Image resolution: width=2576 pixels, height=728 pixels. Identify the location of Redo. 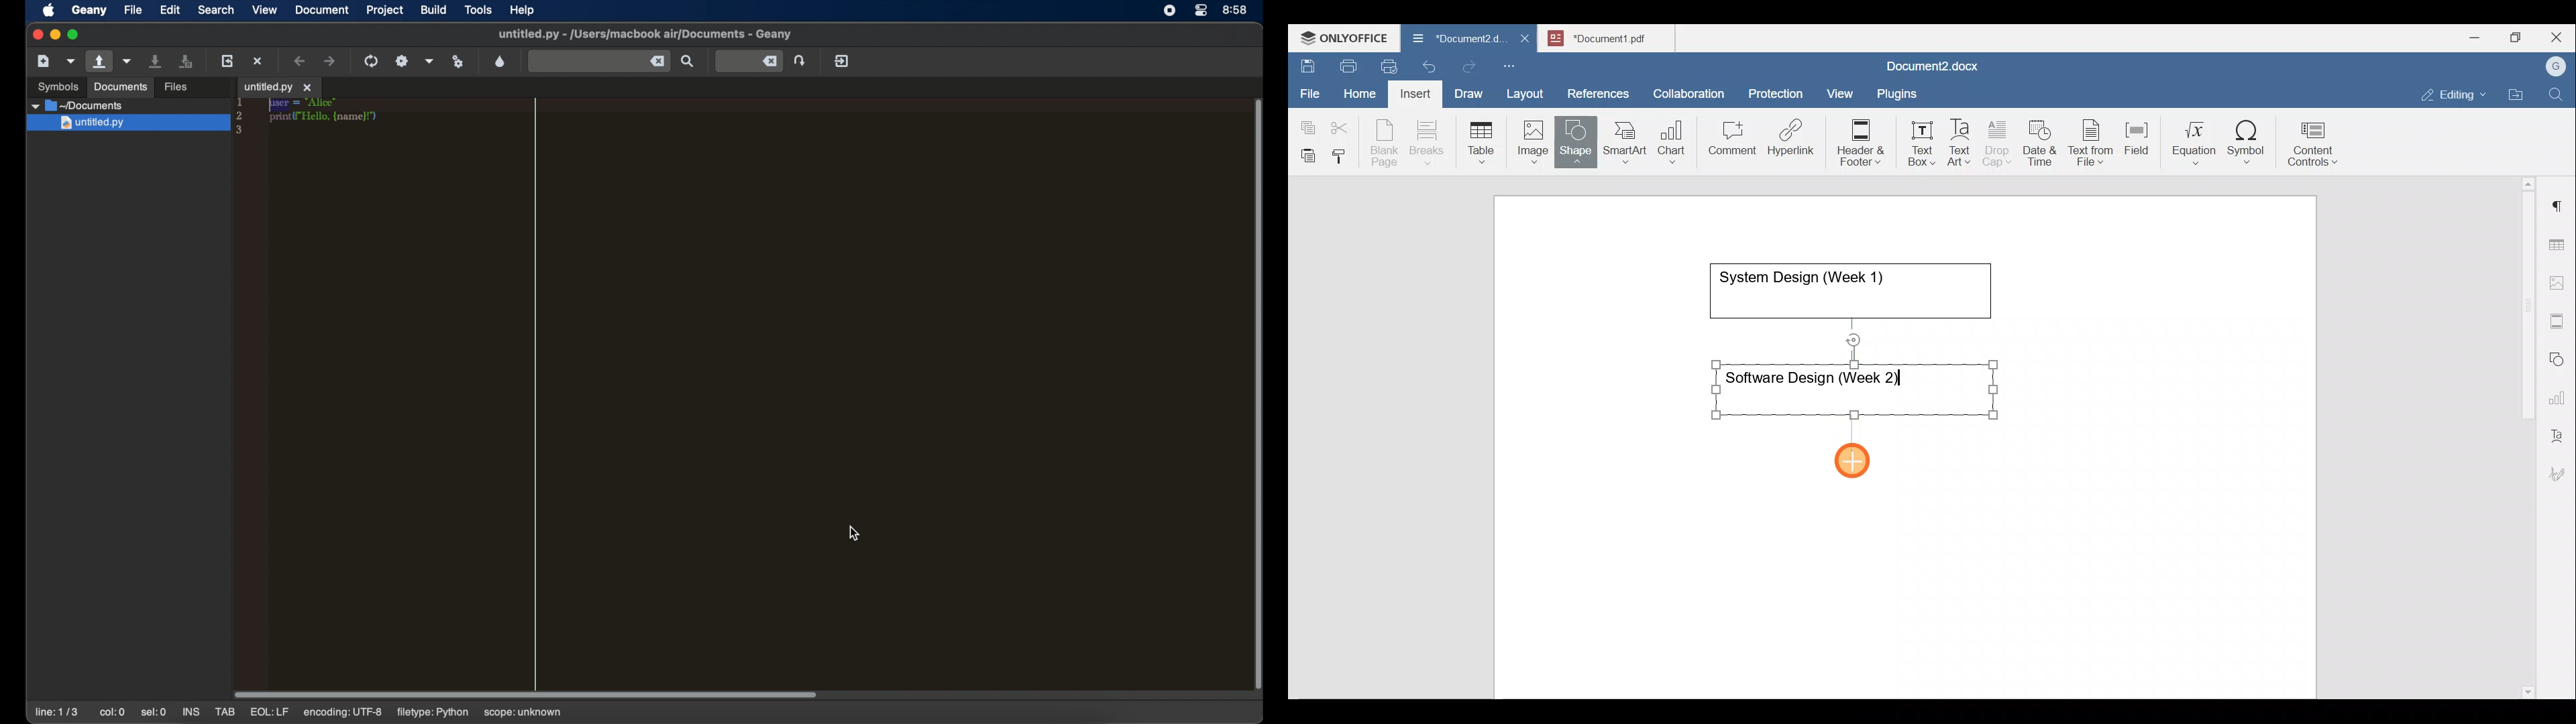
(1468, 67).